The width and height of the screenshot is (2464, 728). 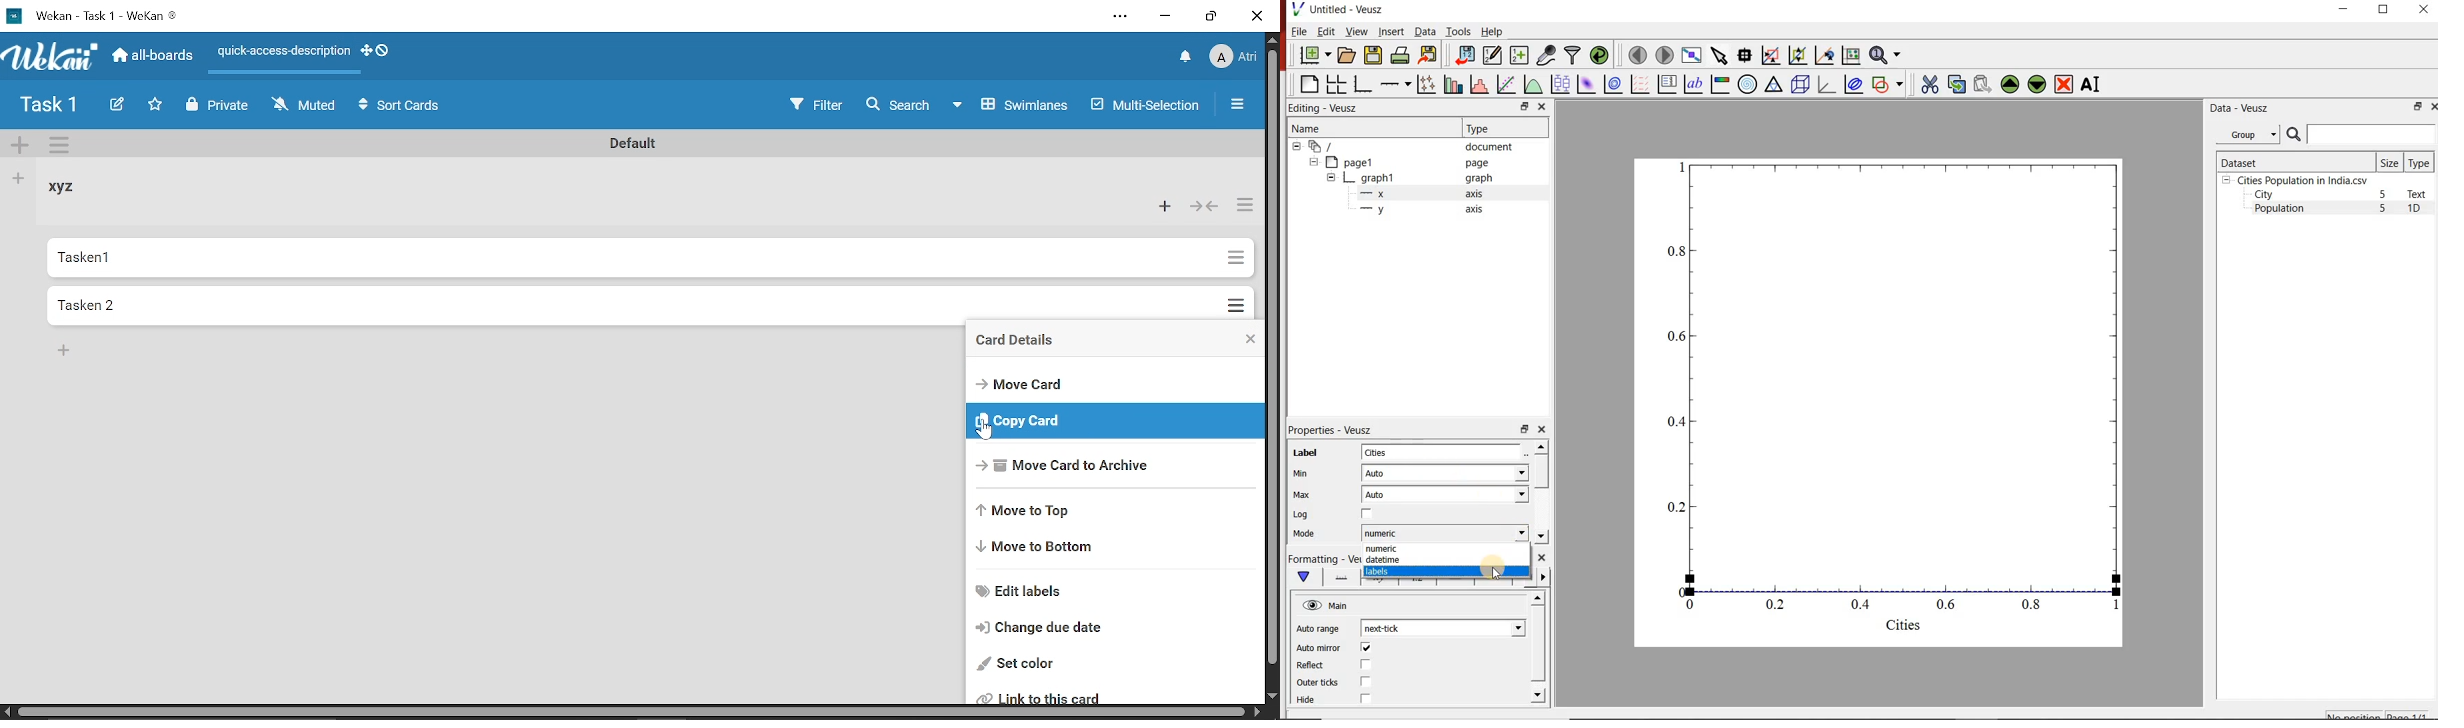 What do you see at coordinates (2384, 10) in the screenshot?
I see `RESTORE` at bounding box center [2384, 10].